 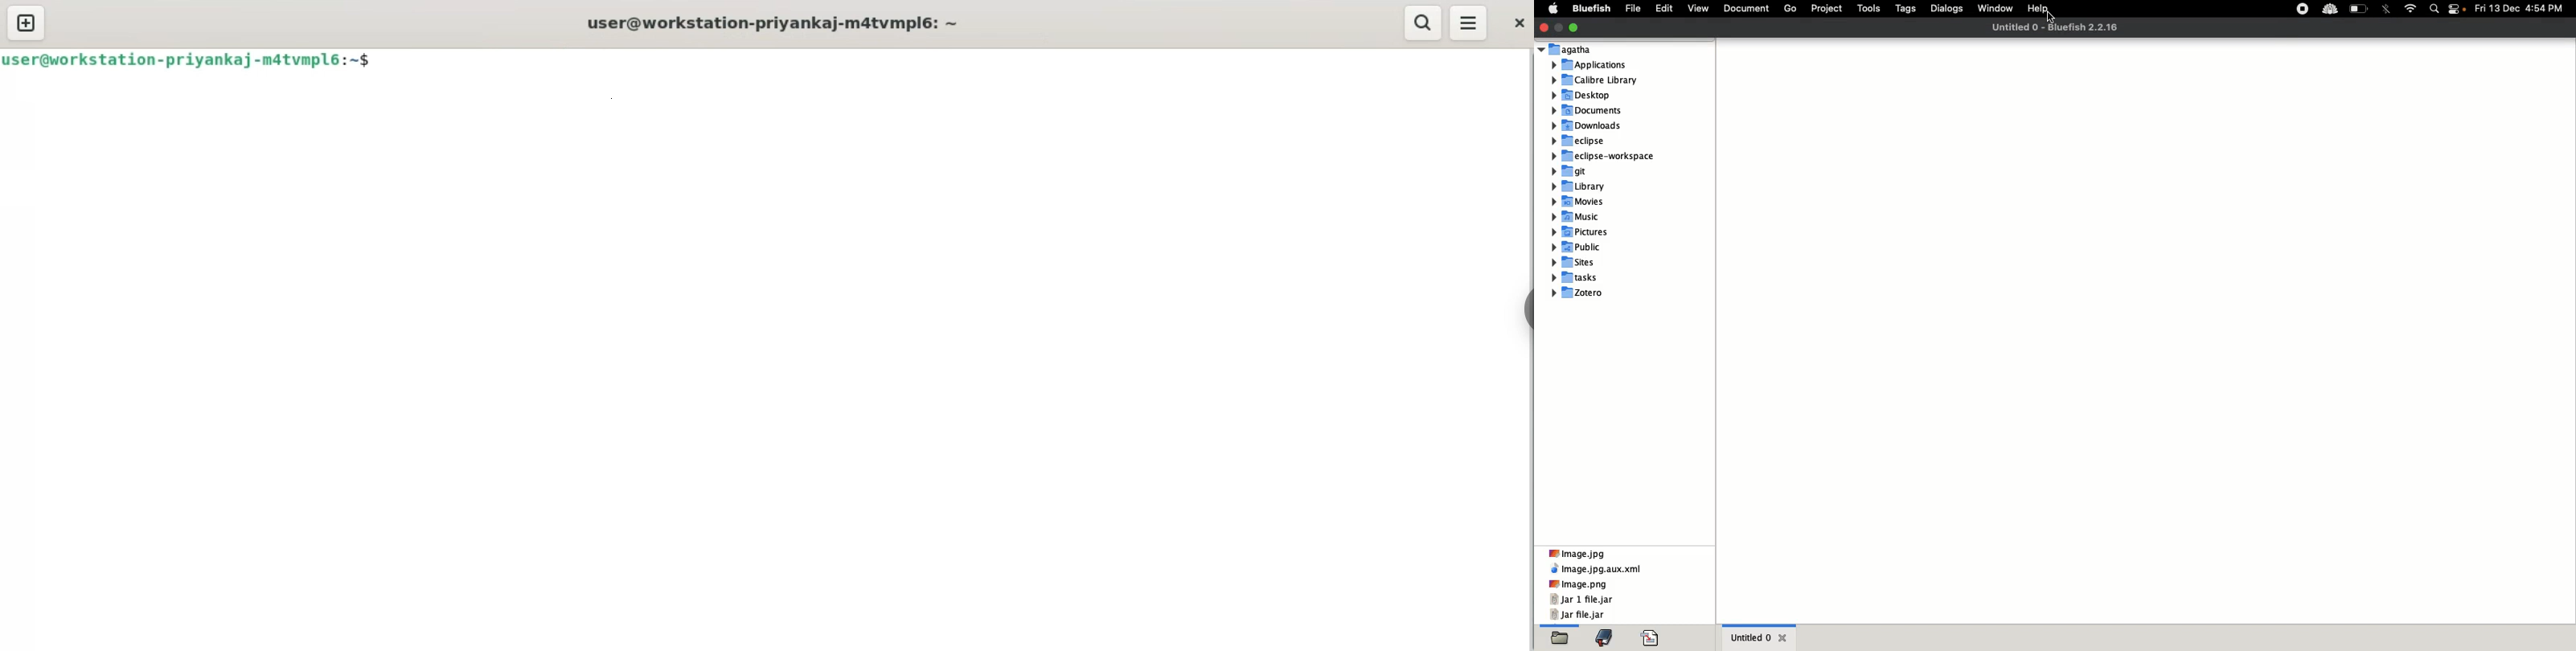 What do you see at coordinates (2386, 10) in the screenshot?
I see `Bluetooth` at bounding box center [2386, 10].